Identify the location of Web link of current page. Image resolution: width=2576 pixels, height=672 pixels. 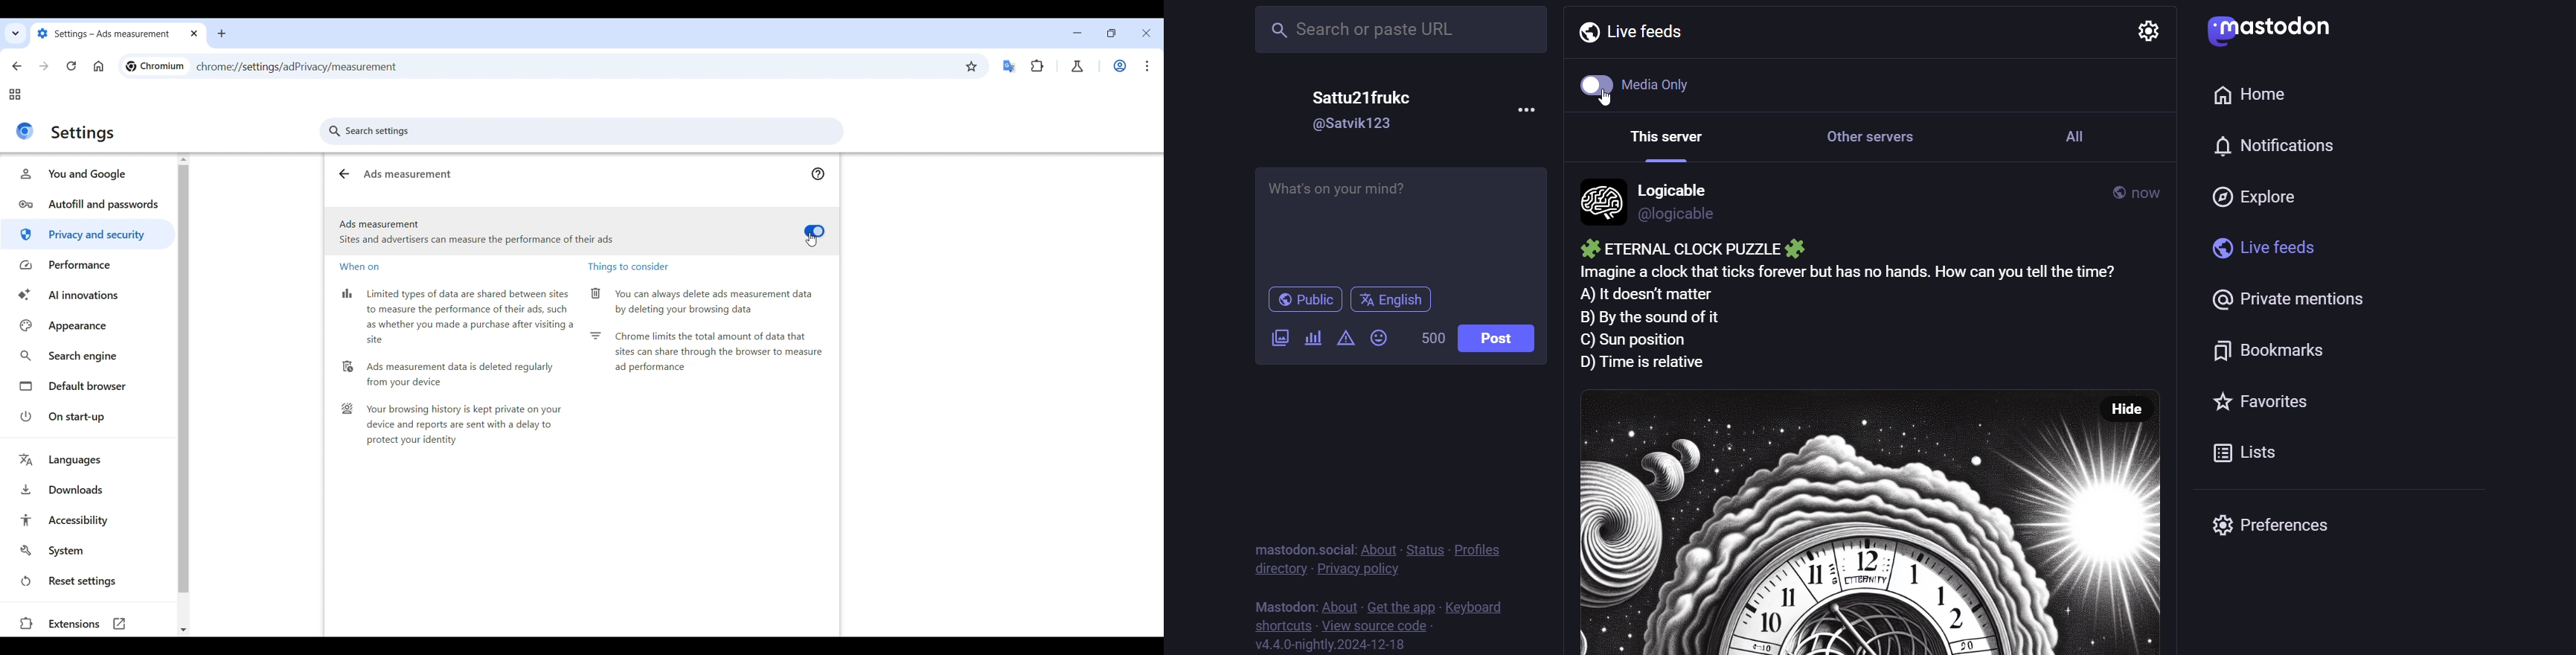
(330, 67).